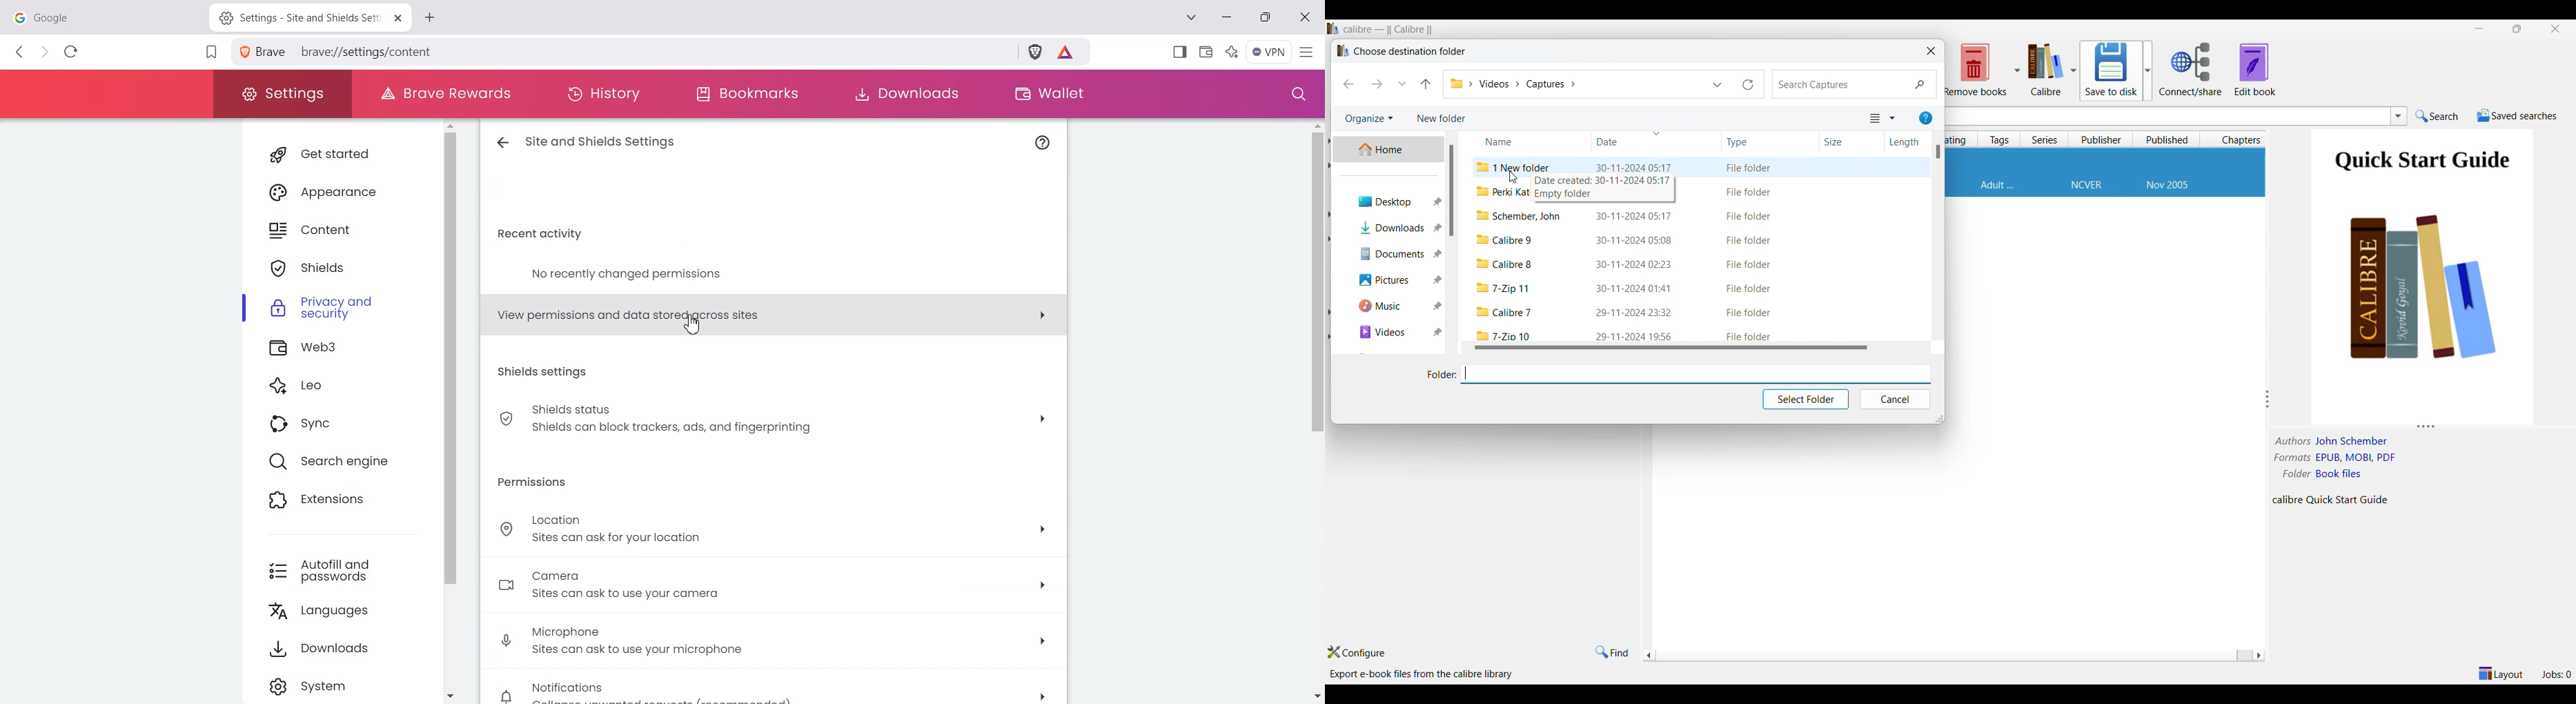 The height and width of the screenshot is (728, 2576). I want to click on Software name, so click(1389, 29).